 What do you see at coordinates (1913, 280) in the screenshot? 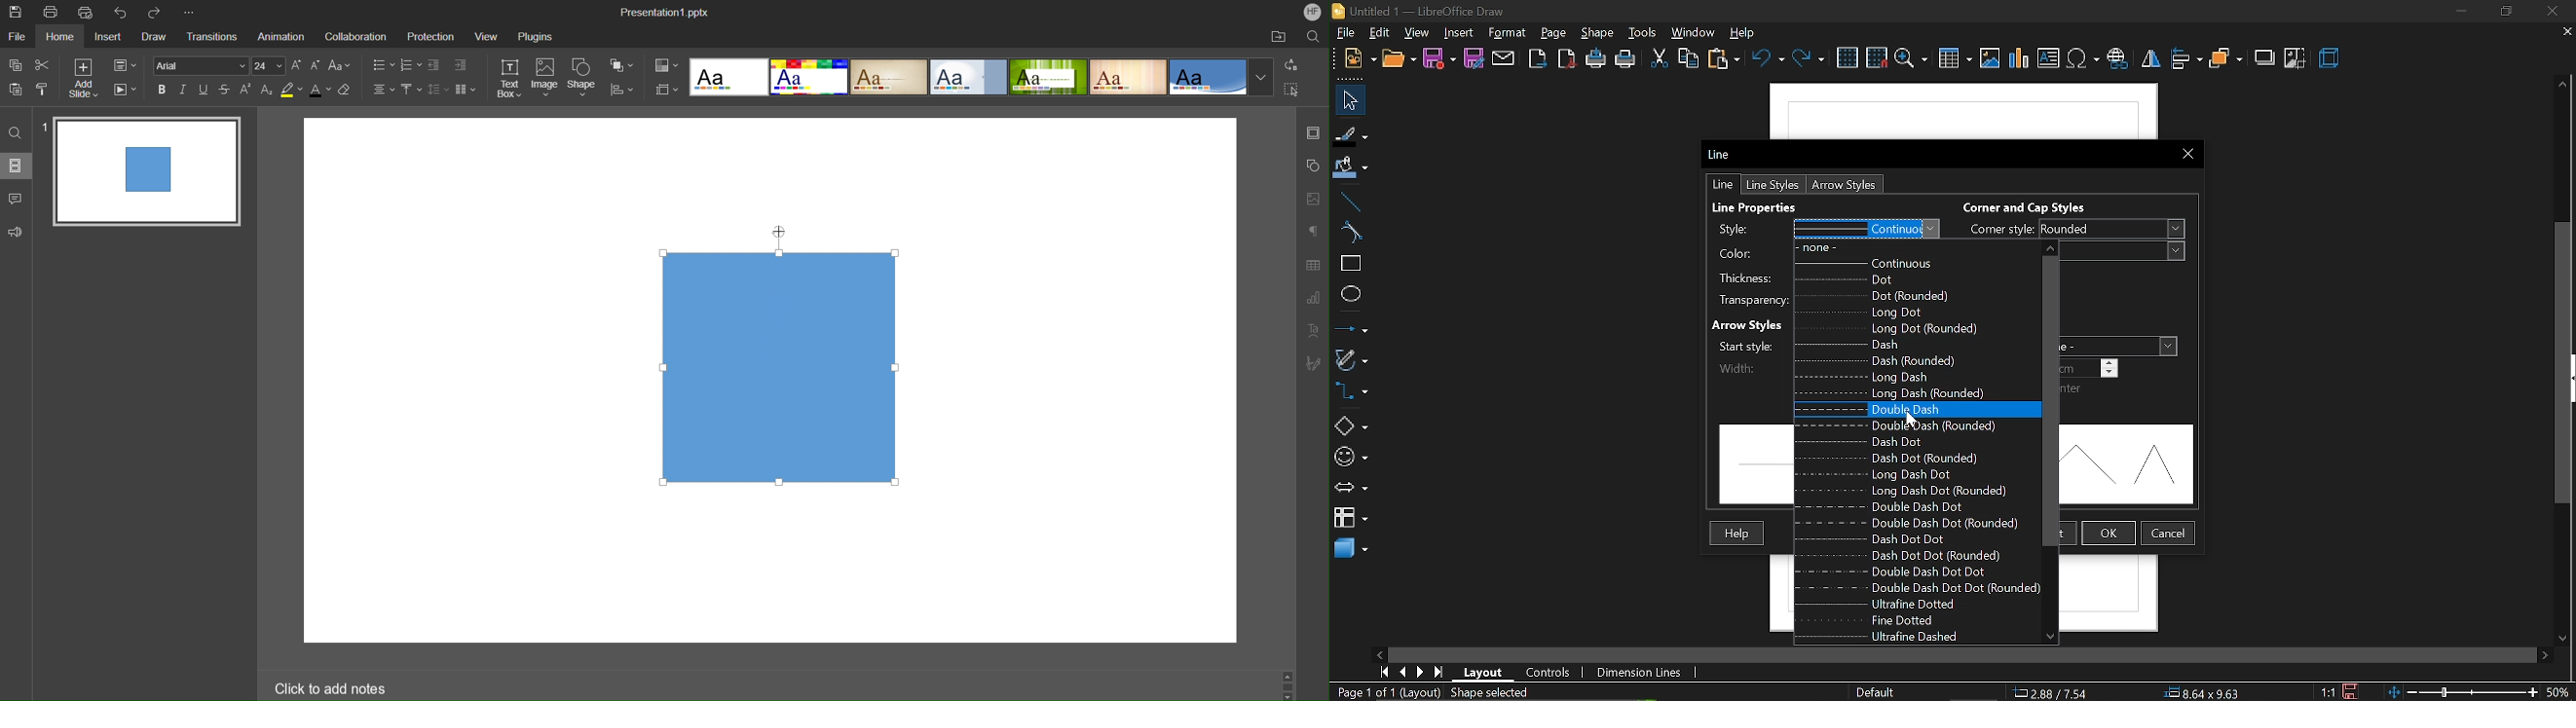
I see `Dot` at bounding box center [1913, 280].